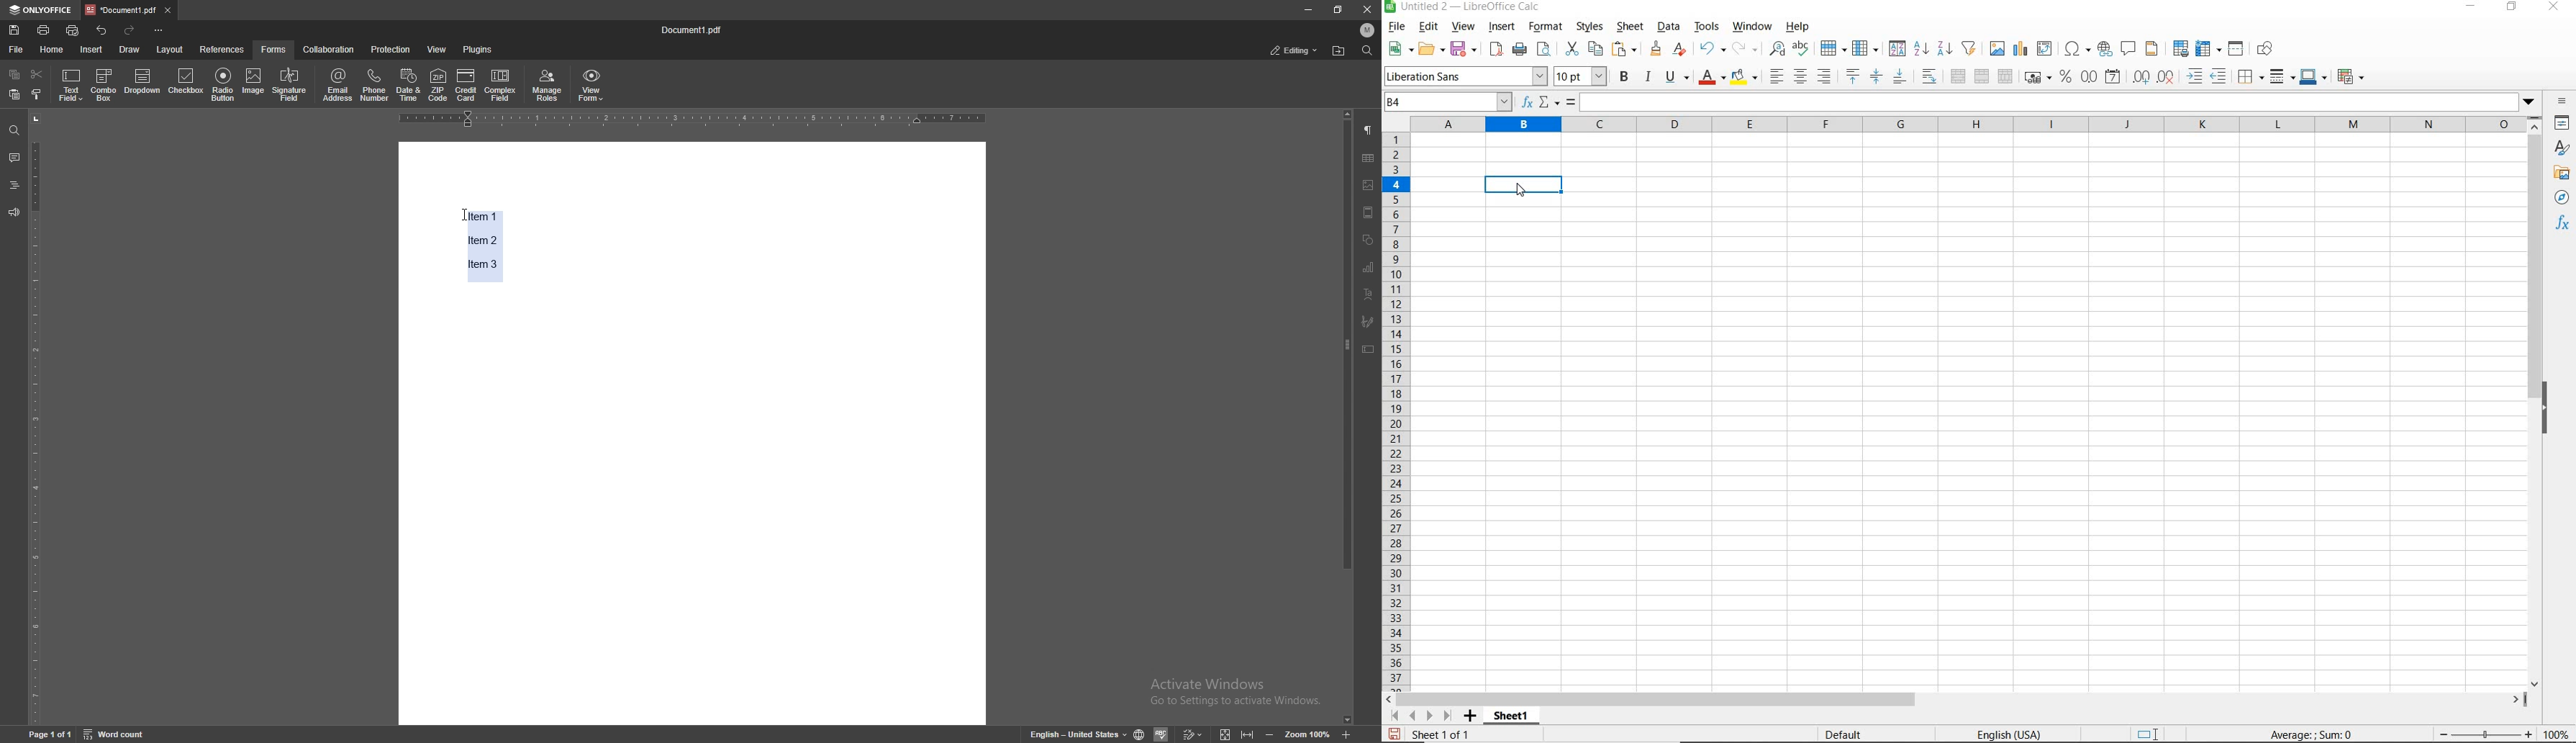  Describe the element at coordinates (439, 86) in the screenshot. I see `zip code` at that location.